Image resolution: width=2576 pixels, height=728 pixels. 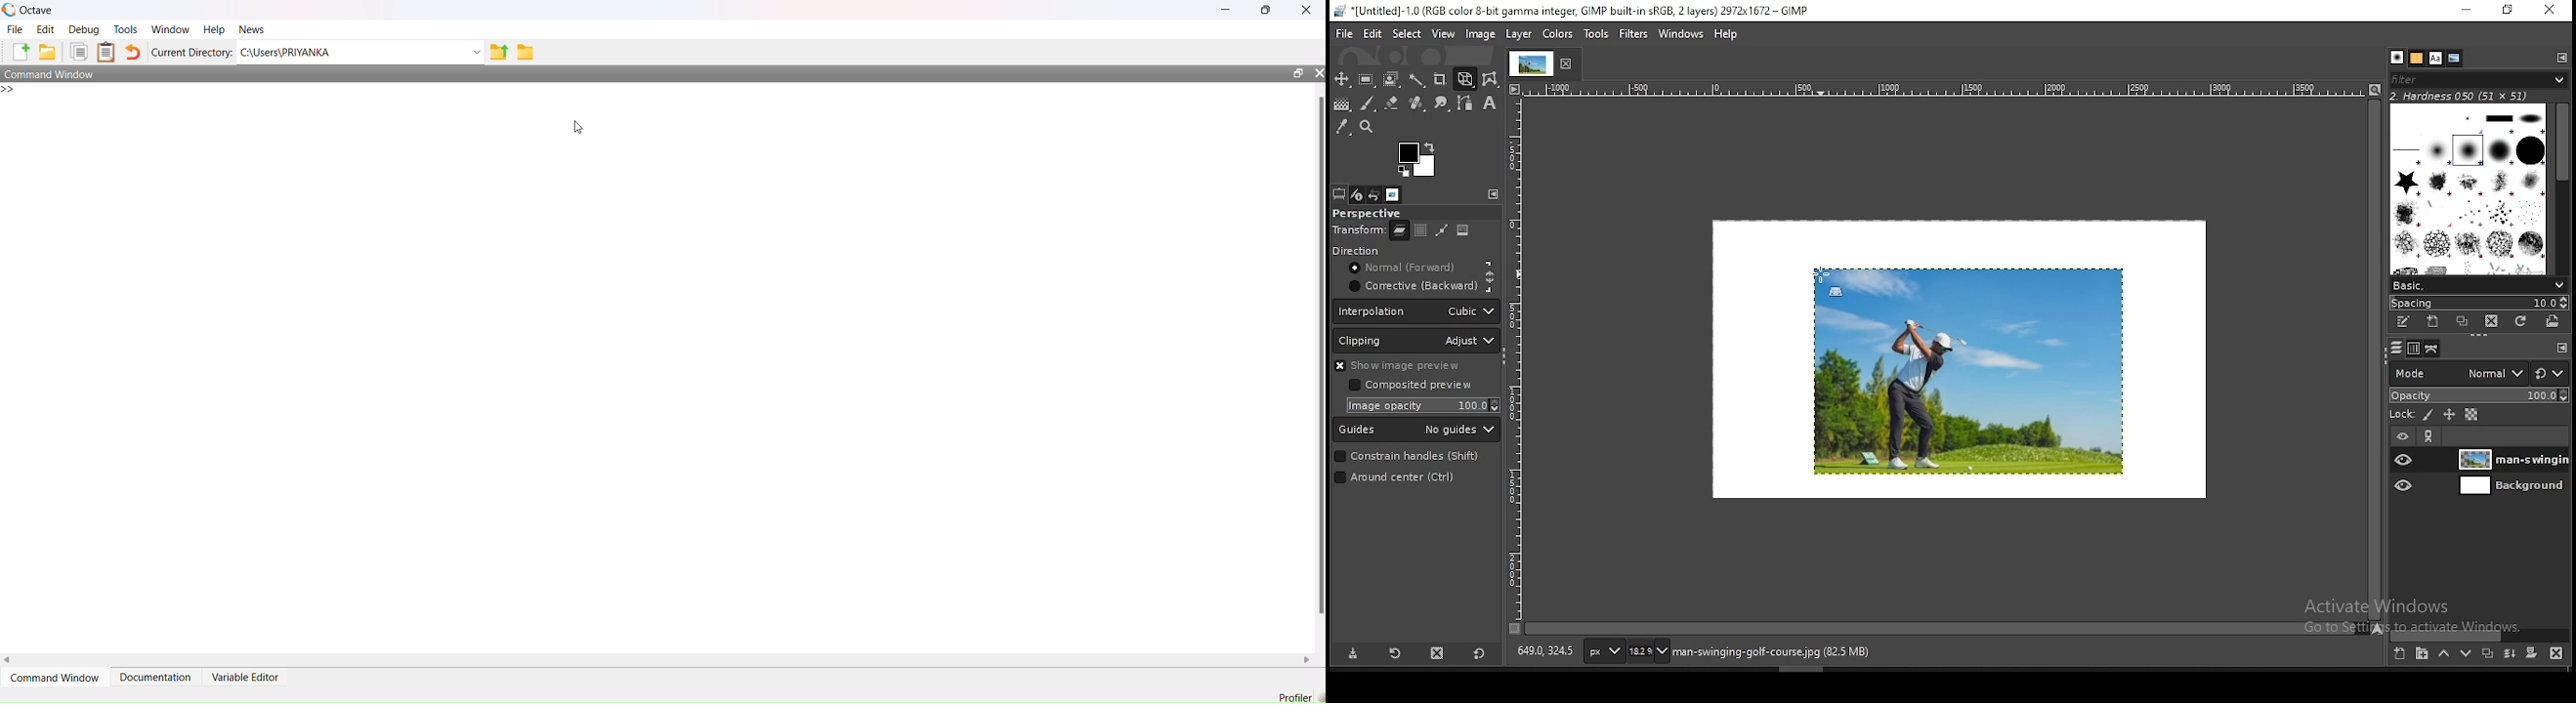 I want to click on copy, so click(x=75, y=52).